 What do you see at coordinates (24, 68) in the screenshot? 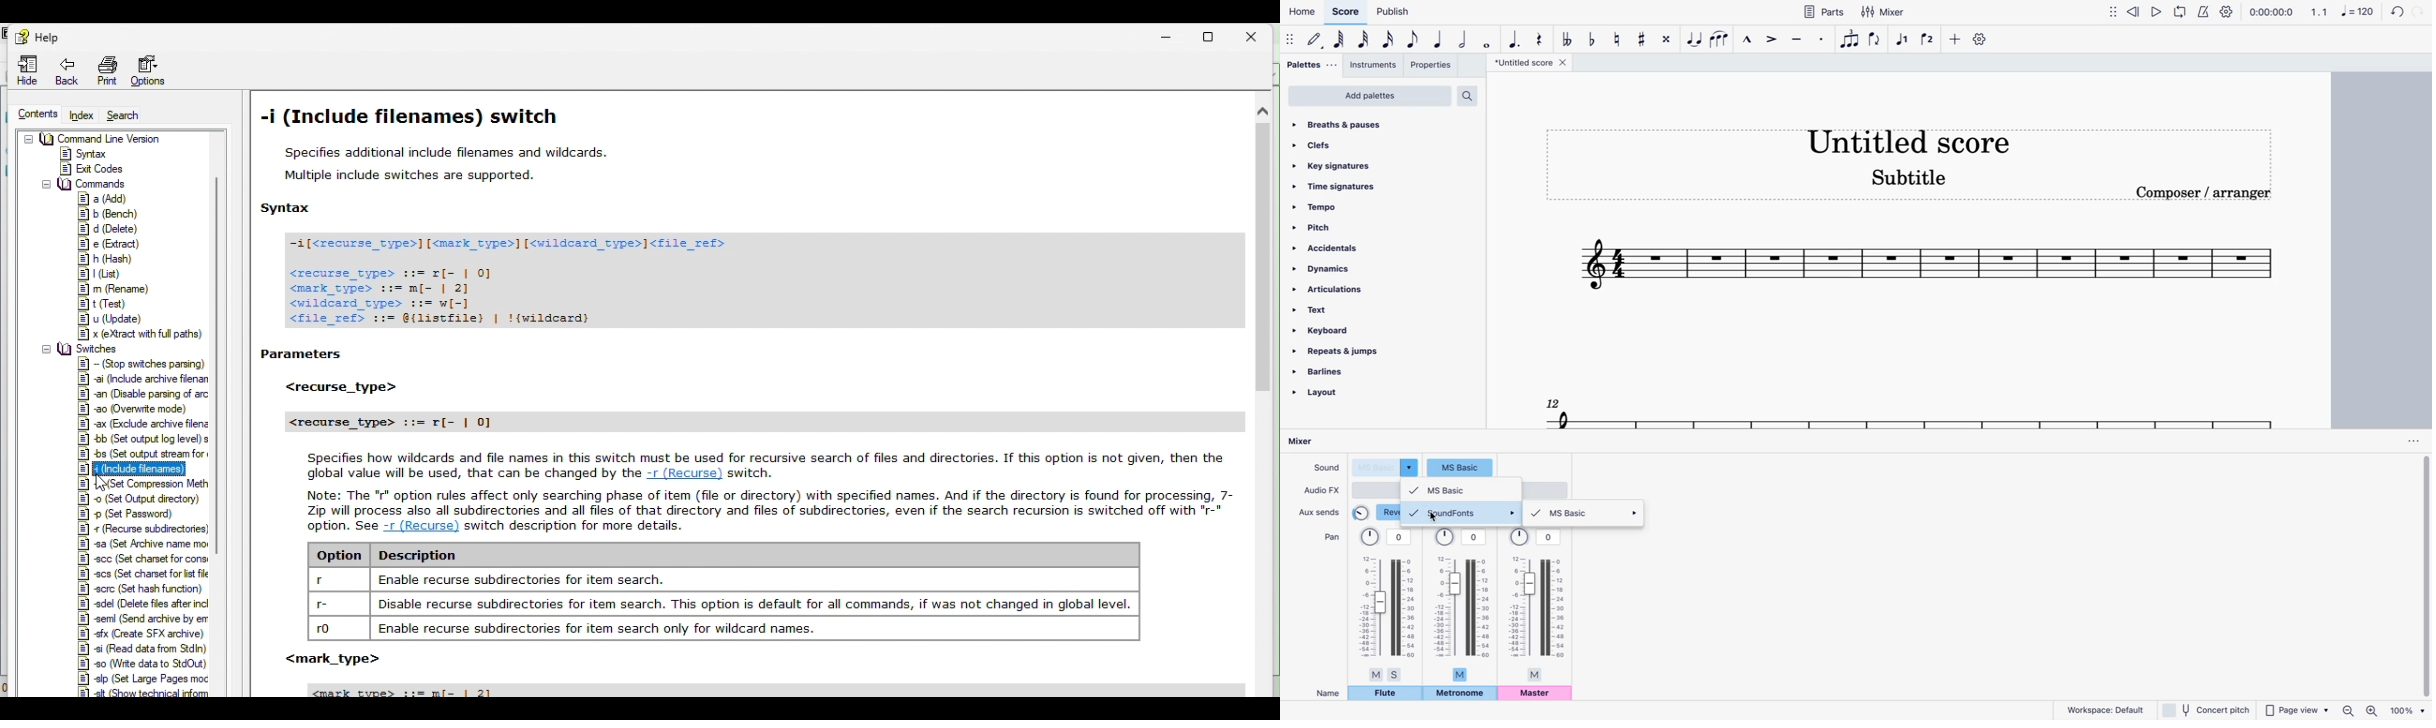
I see `Hide` at bounding box center [24, 68].